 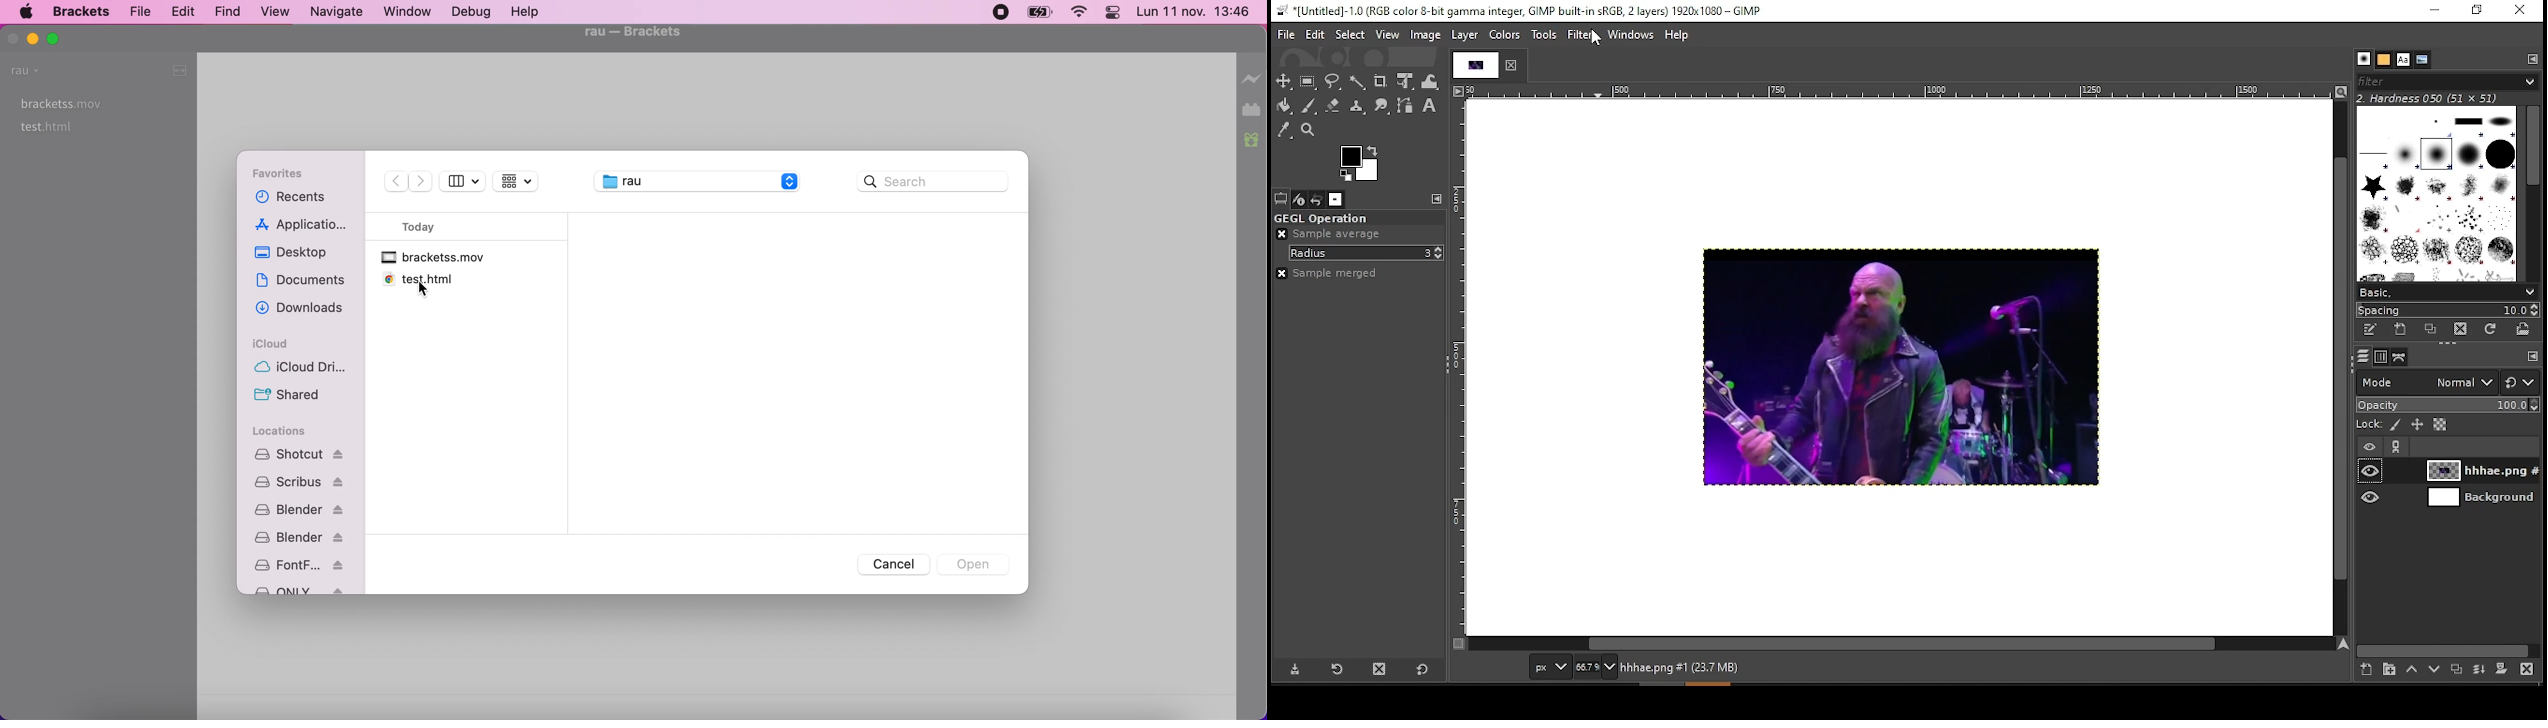 I want to click on move layer on step up, so click(x=2415, y=670).